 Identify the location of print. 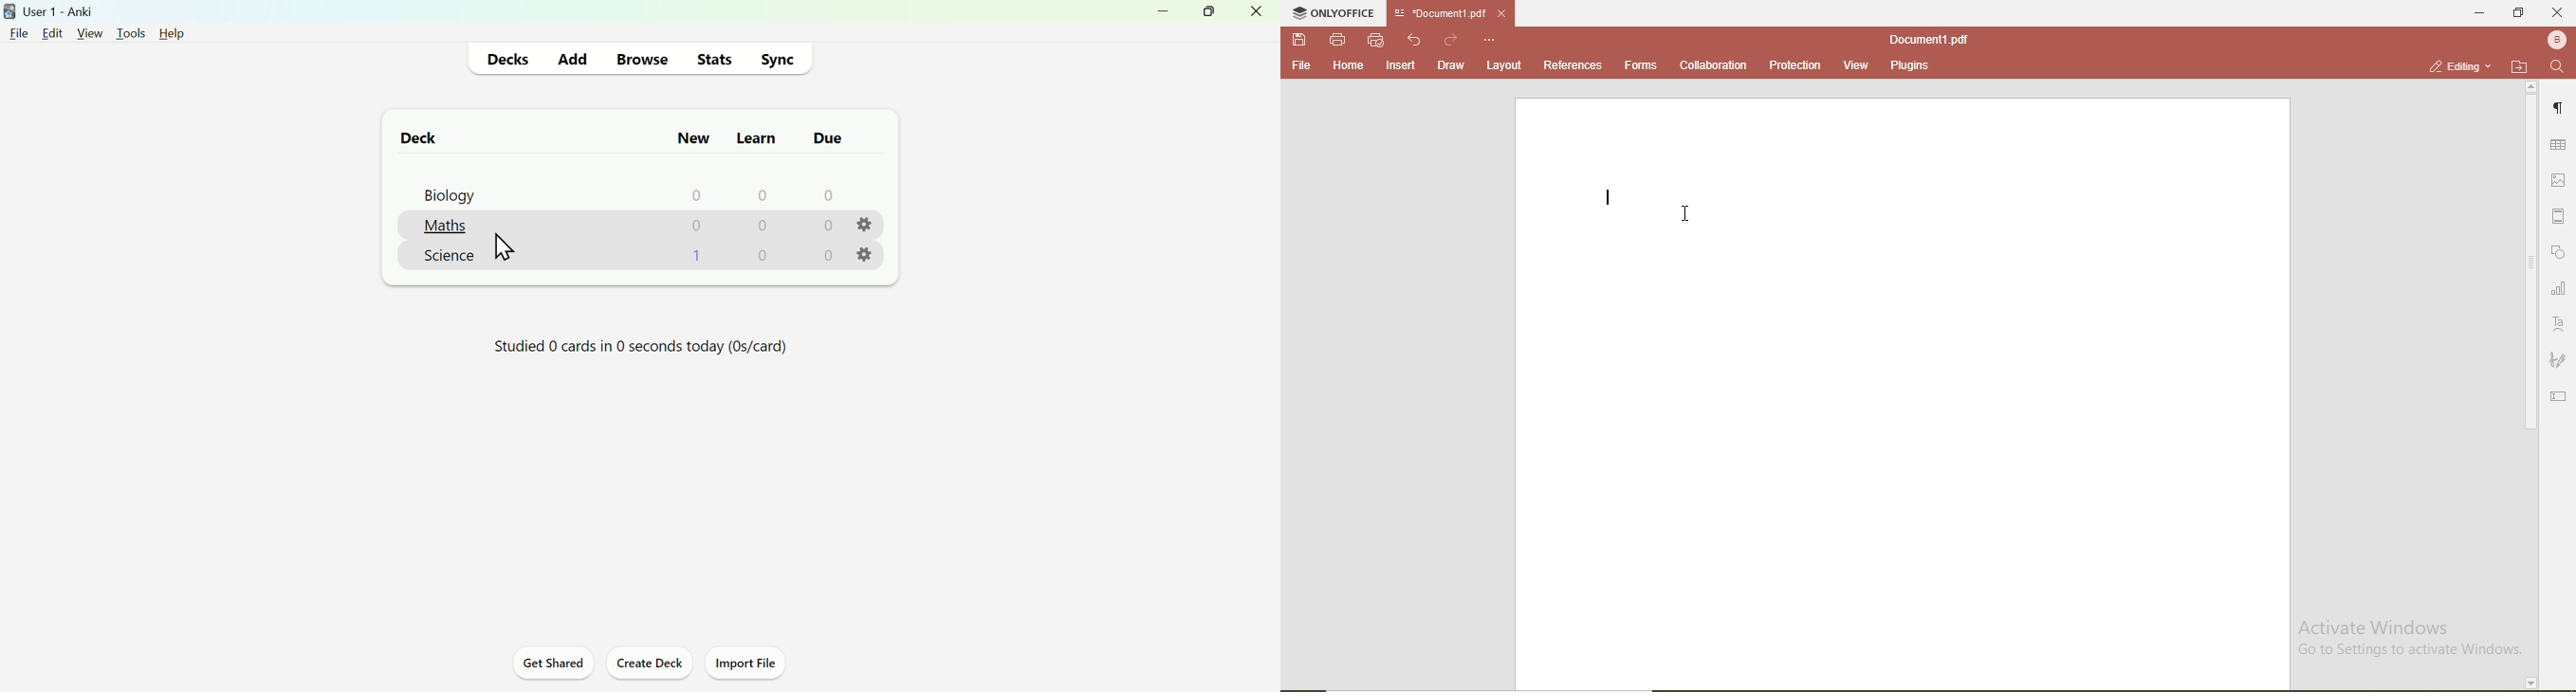
(1339, 41).